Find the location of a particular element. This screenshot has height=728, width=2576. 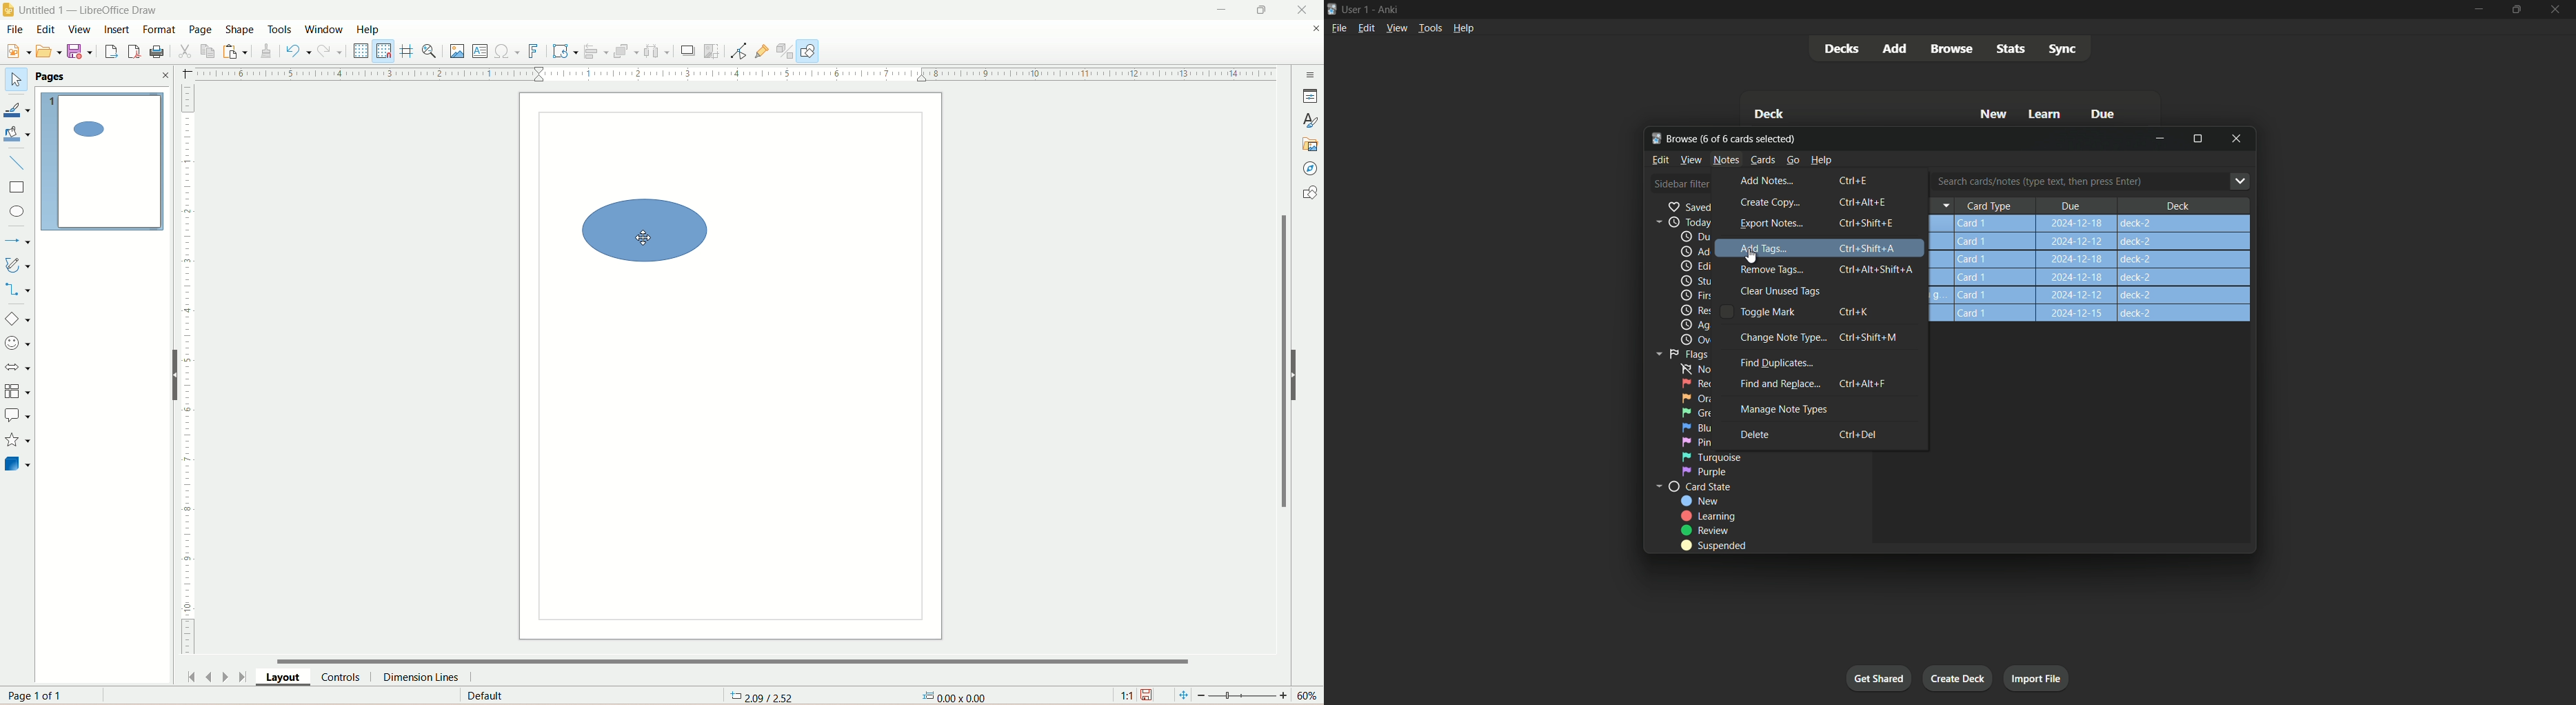

cut is located at coordinates (187, 51).